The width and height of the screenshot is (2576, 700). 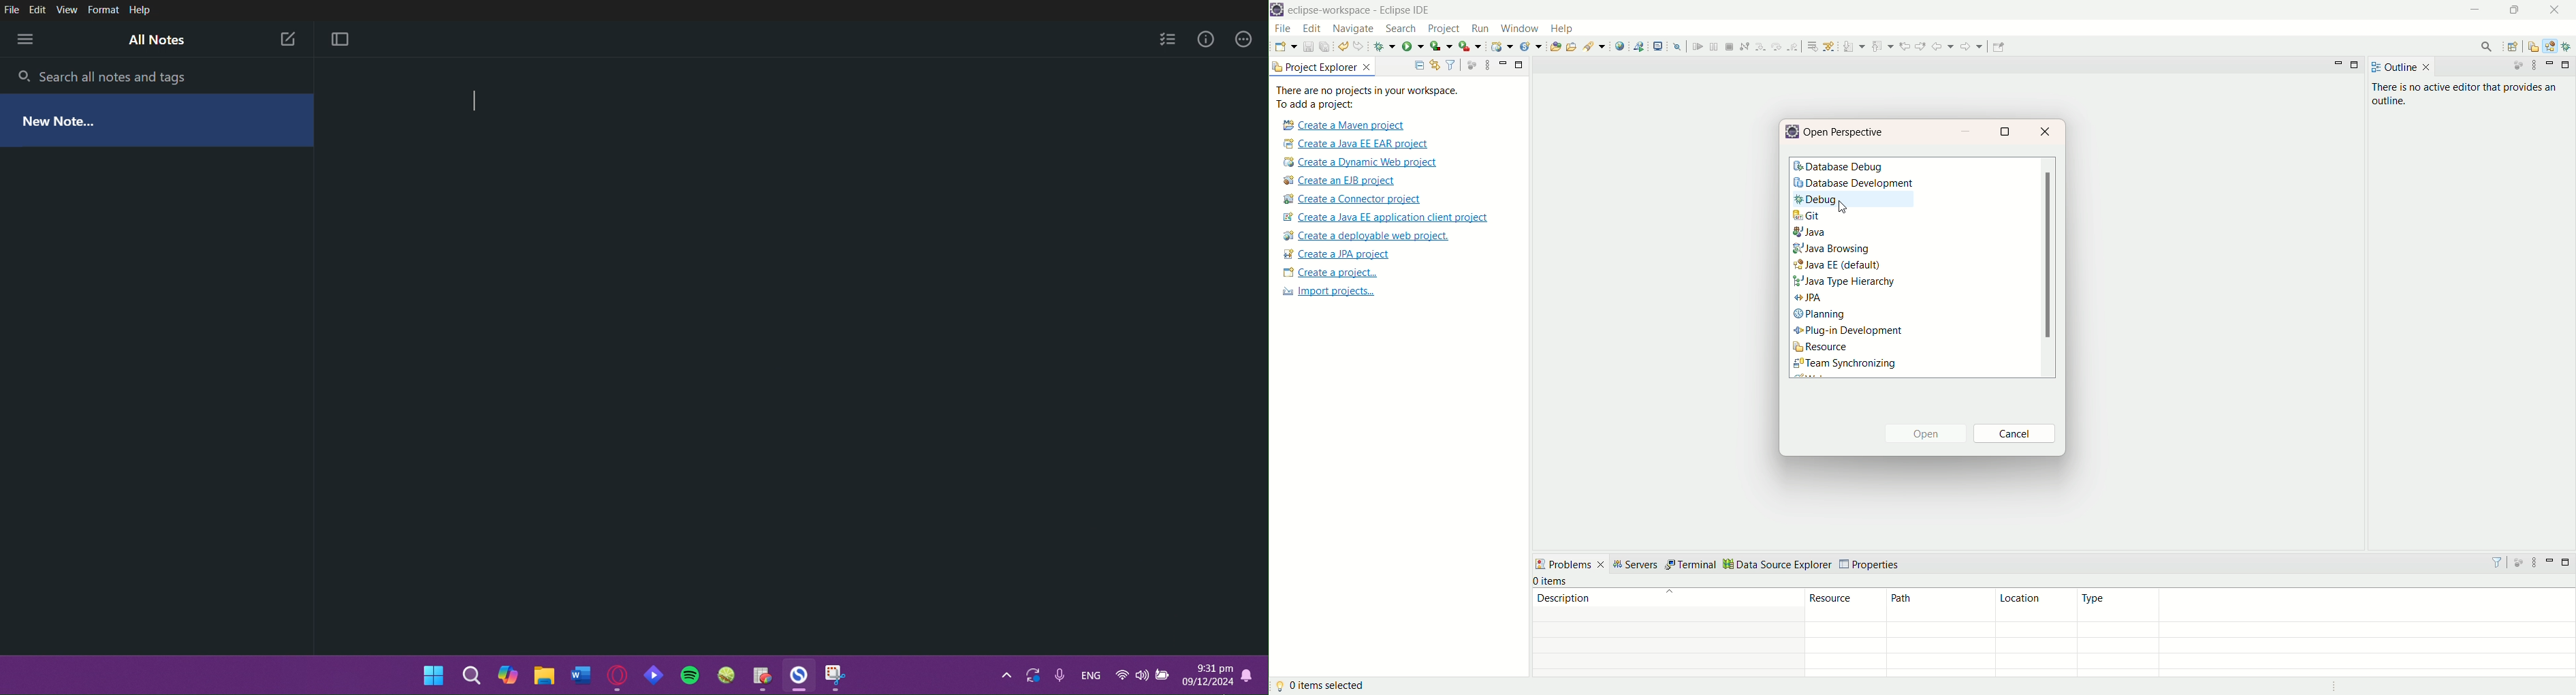 I want to click on All Notes, so click(x=157, y=41).